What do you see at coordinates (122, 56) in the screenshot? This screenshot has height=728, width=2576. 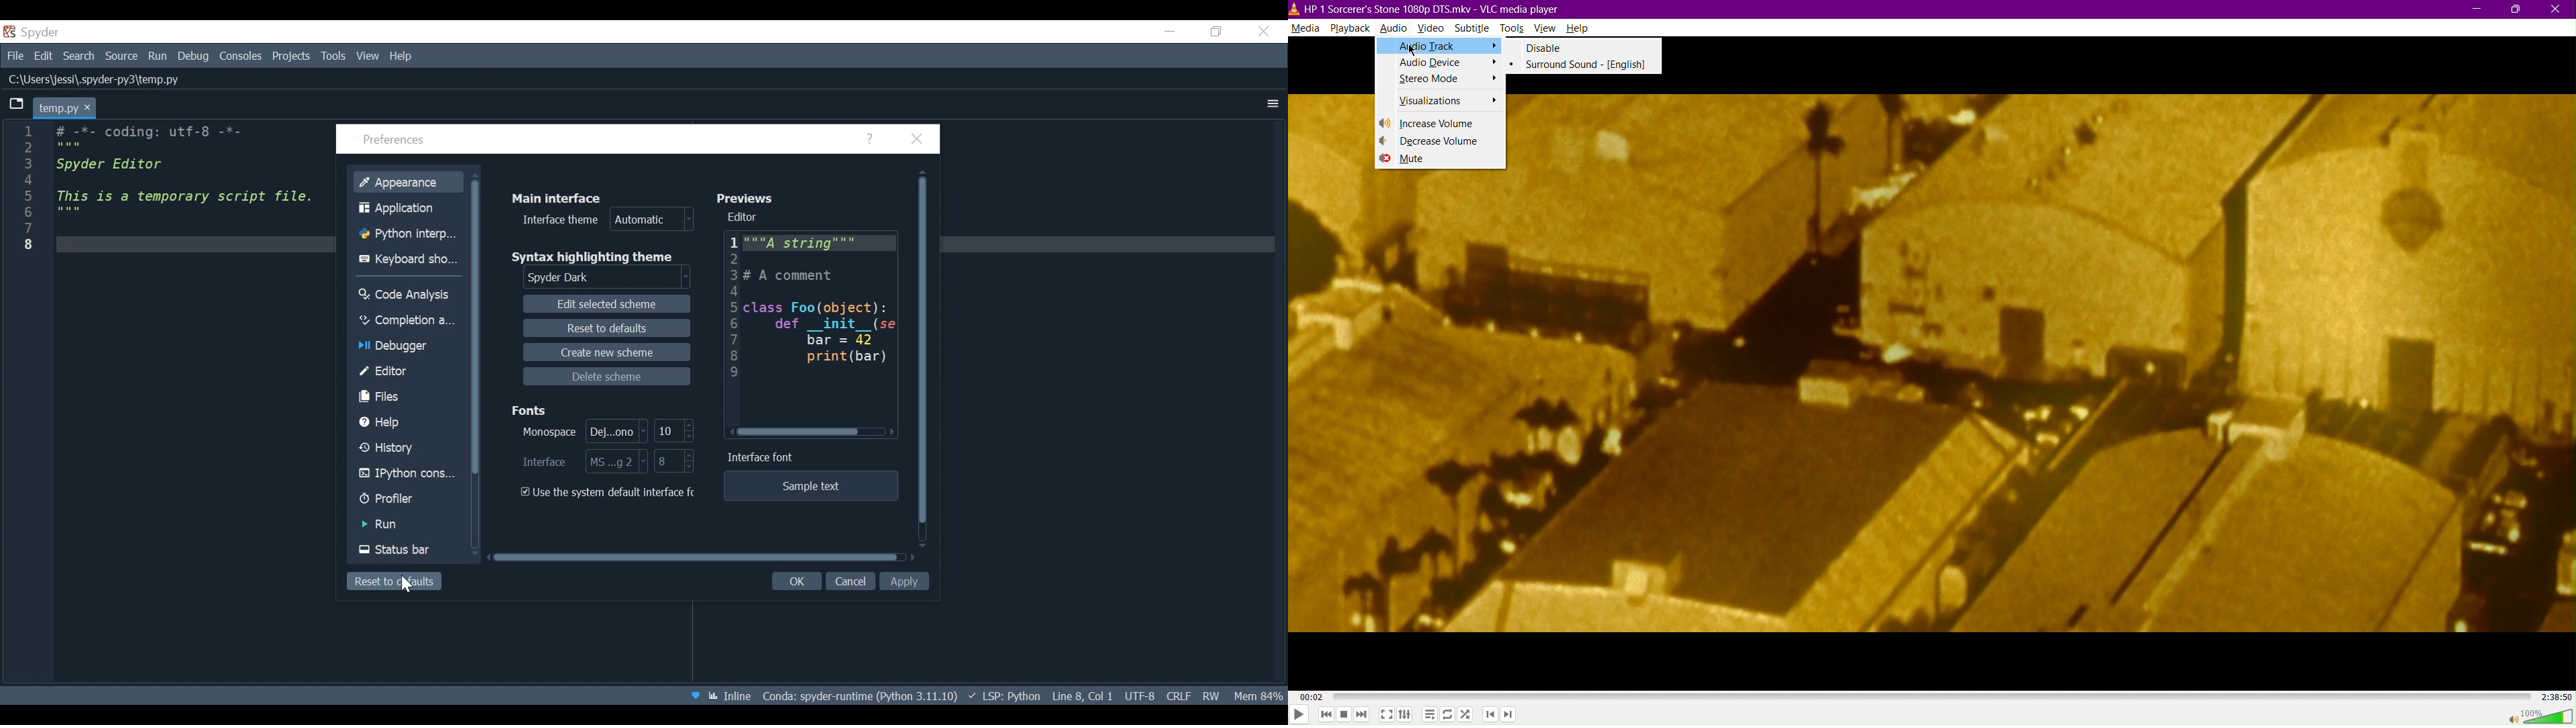 I see `Source` at bounding box center [122, 56].